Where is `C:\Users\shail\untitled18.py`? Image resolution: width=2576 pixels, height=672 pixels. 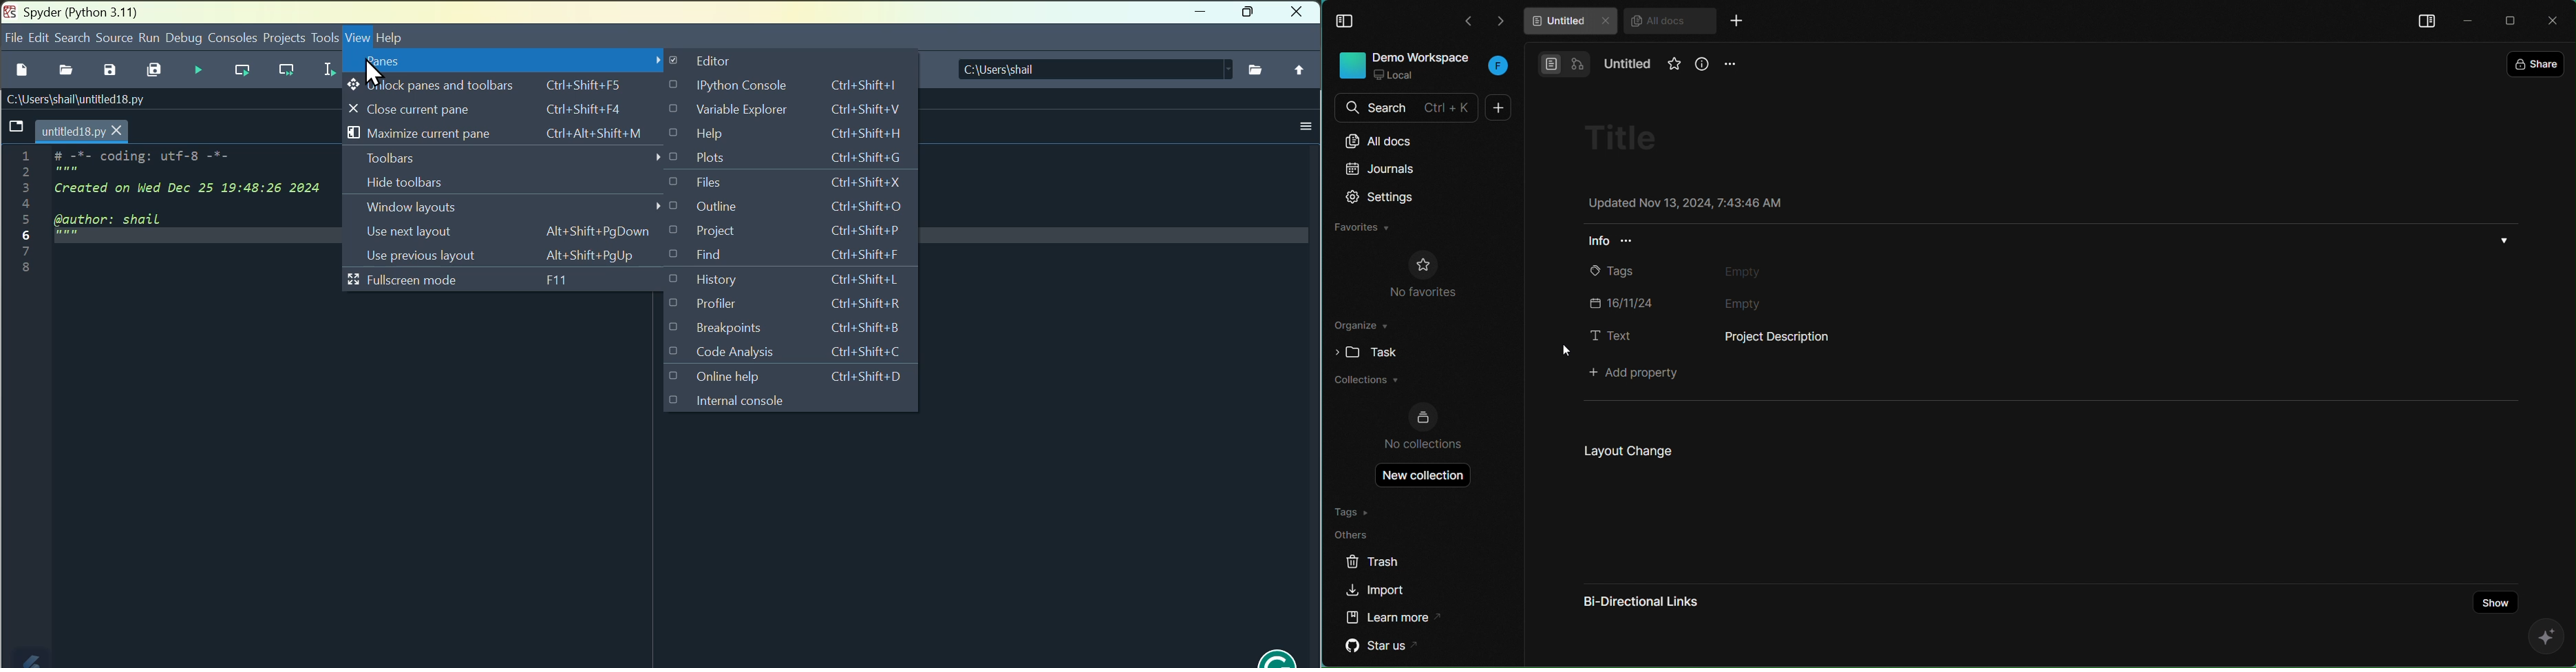
C:\Users\shail\untitled18.py is located at coordinates (74, 98).